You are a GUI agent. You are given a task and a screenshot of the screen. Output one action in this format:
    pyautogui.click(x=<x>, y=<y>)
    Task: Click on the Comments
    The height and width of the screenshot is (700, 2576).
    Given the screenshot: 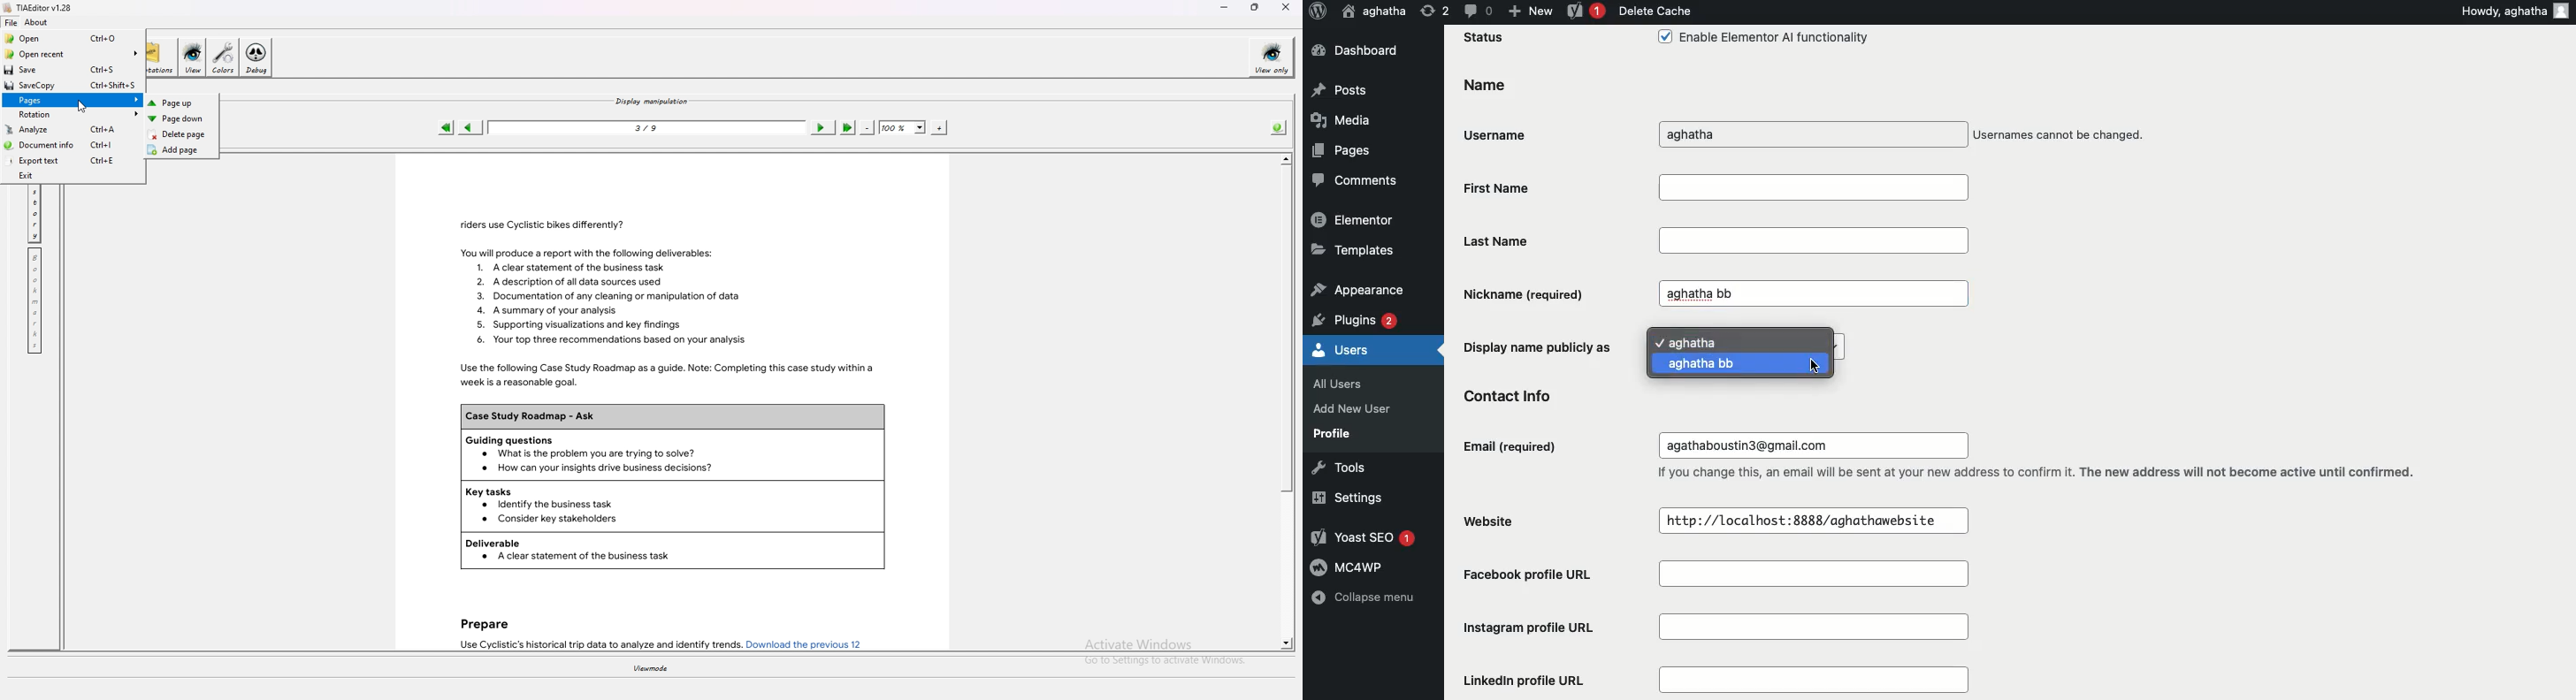 What is the action you would take?
    pyautogui.click(x=1356, y=181)
    